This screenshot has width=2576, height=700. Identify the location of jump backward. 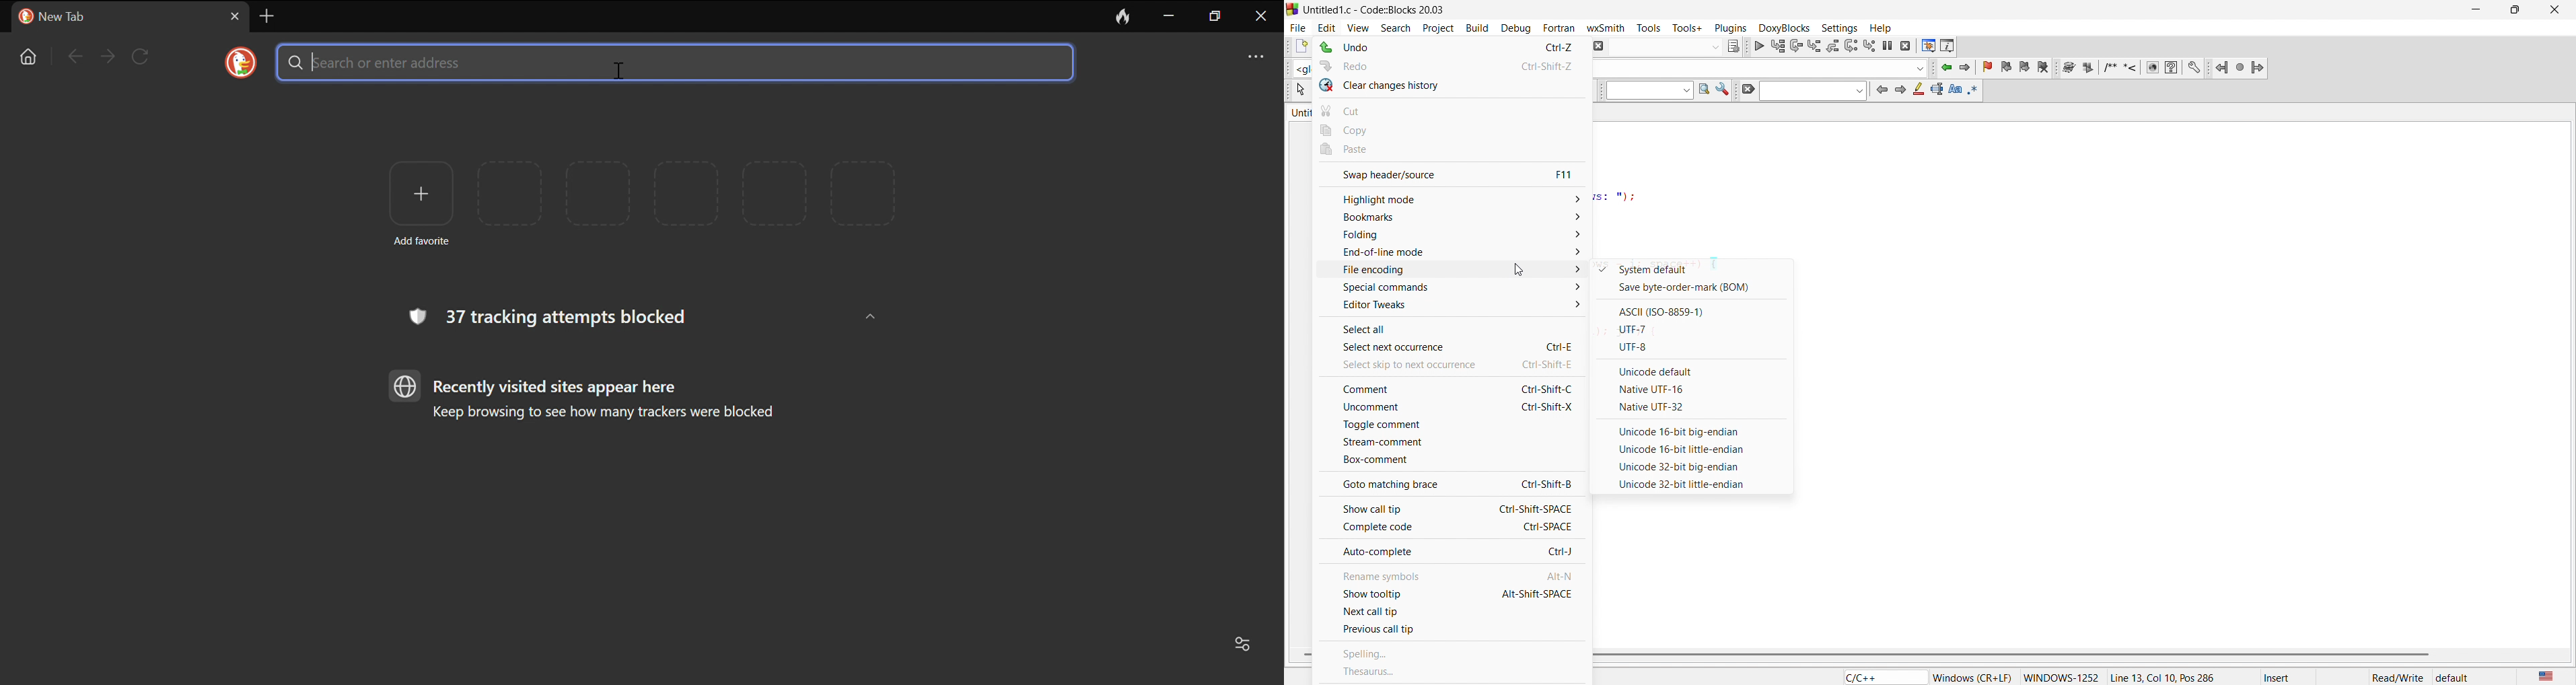
(1944, 67).